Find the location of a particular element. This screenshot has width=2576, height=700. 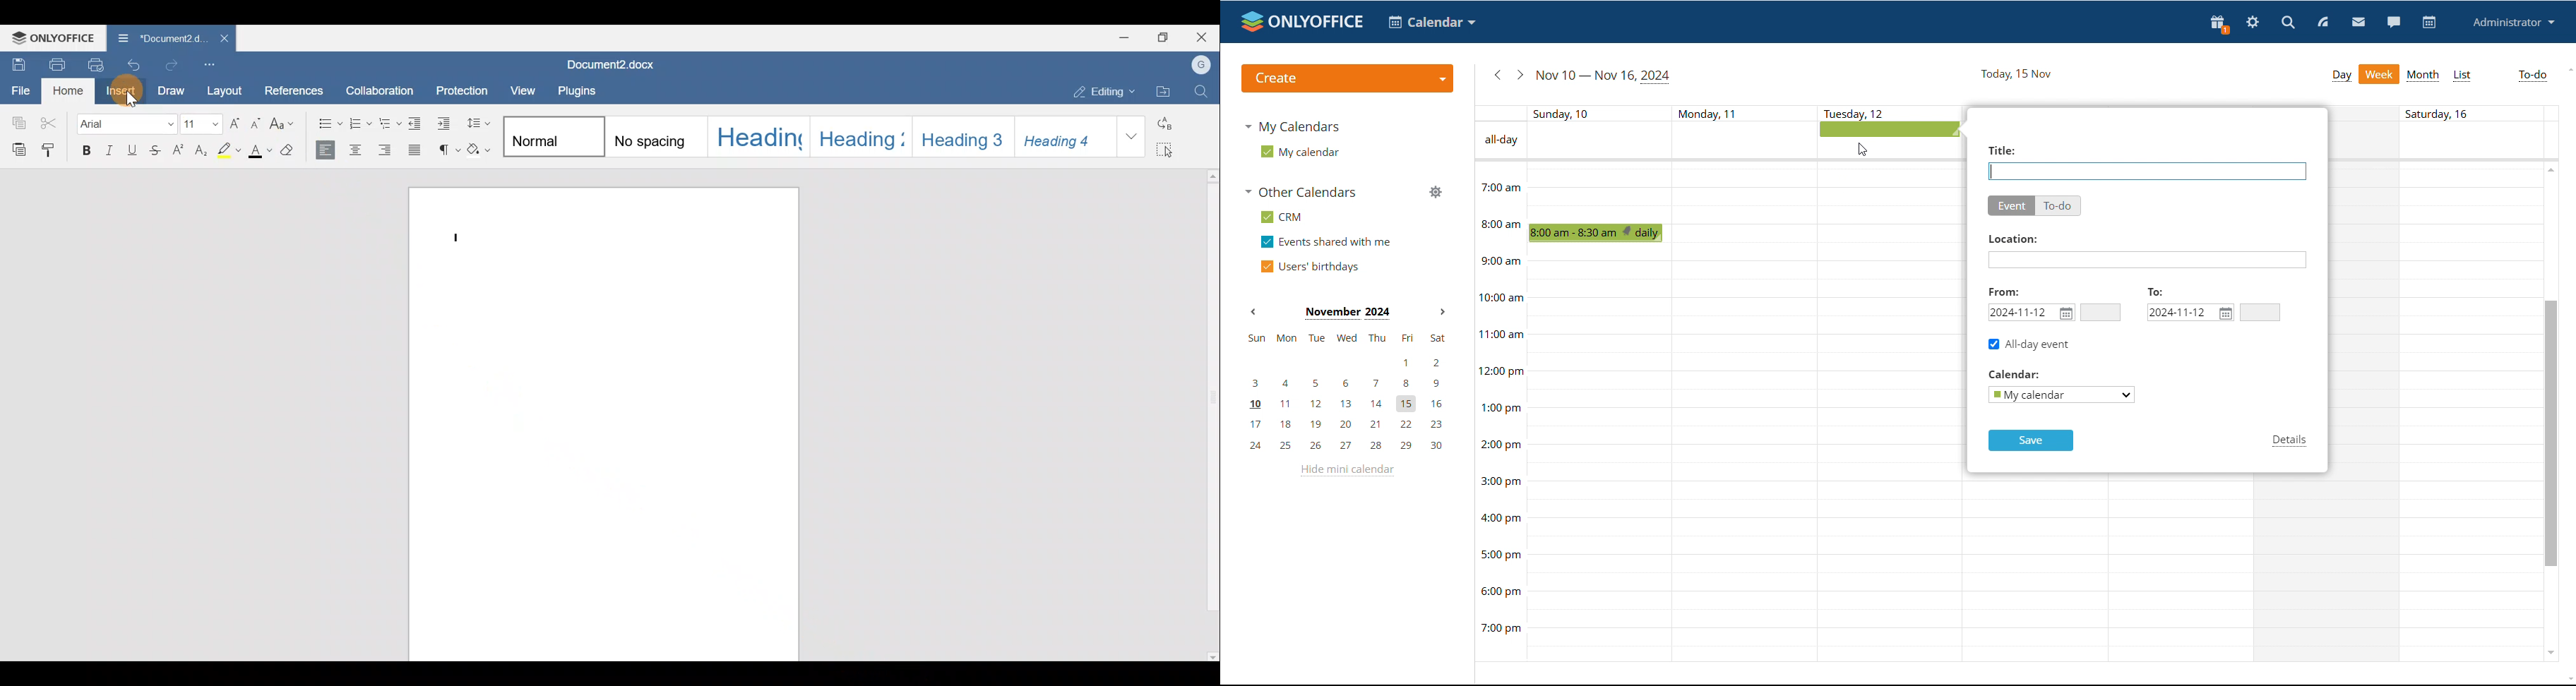

end time is located at coordinates (2260, 313).